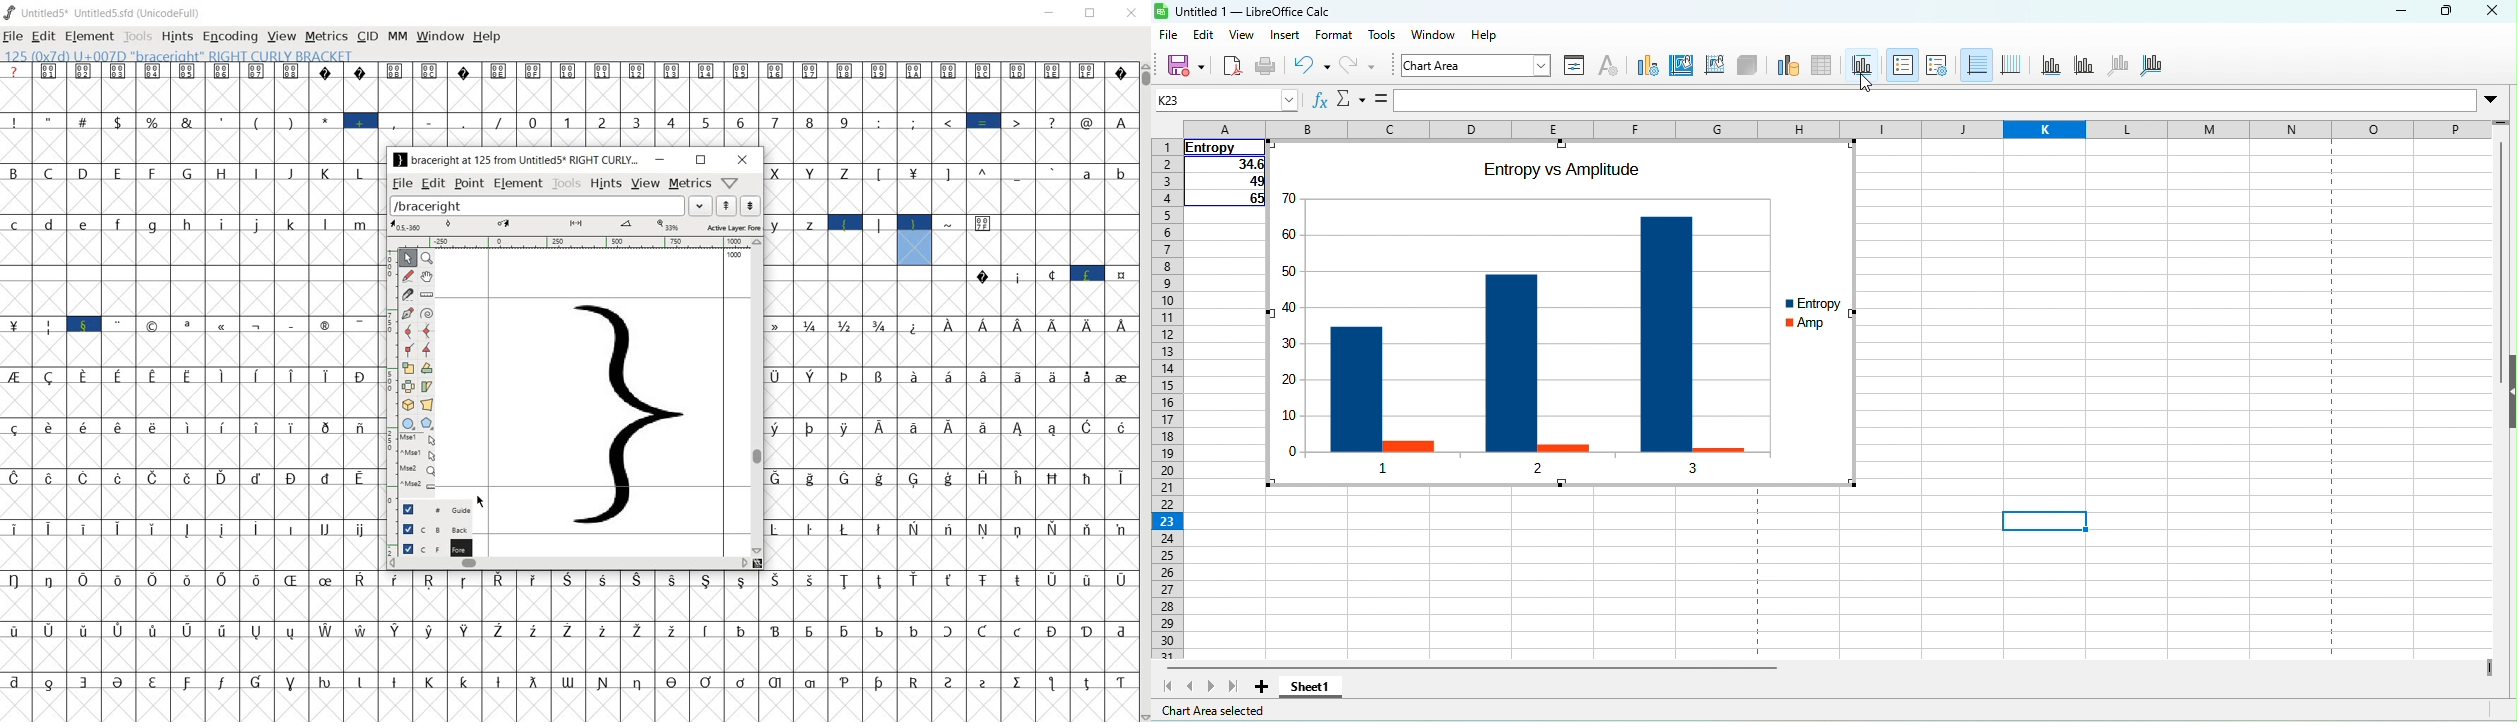 This screenshot has height=728, width=2520. I want to click on scale the selection, so click(407, 368).